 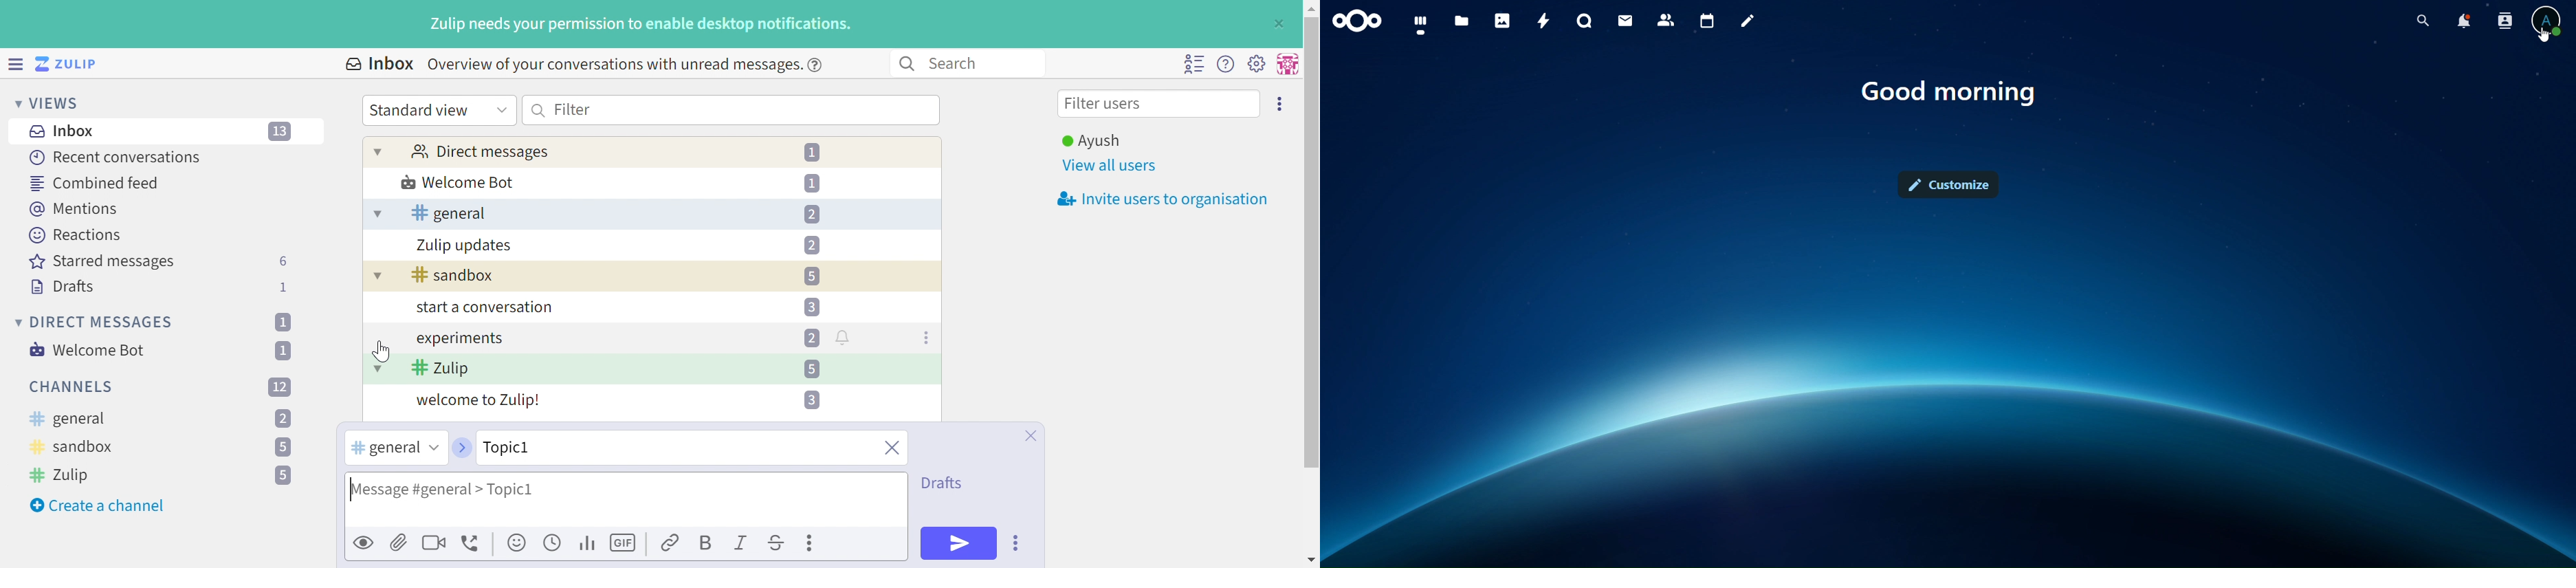 I want to click on notes, so click(x=1748, y=24).